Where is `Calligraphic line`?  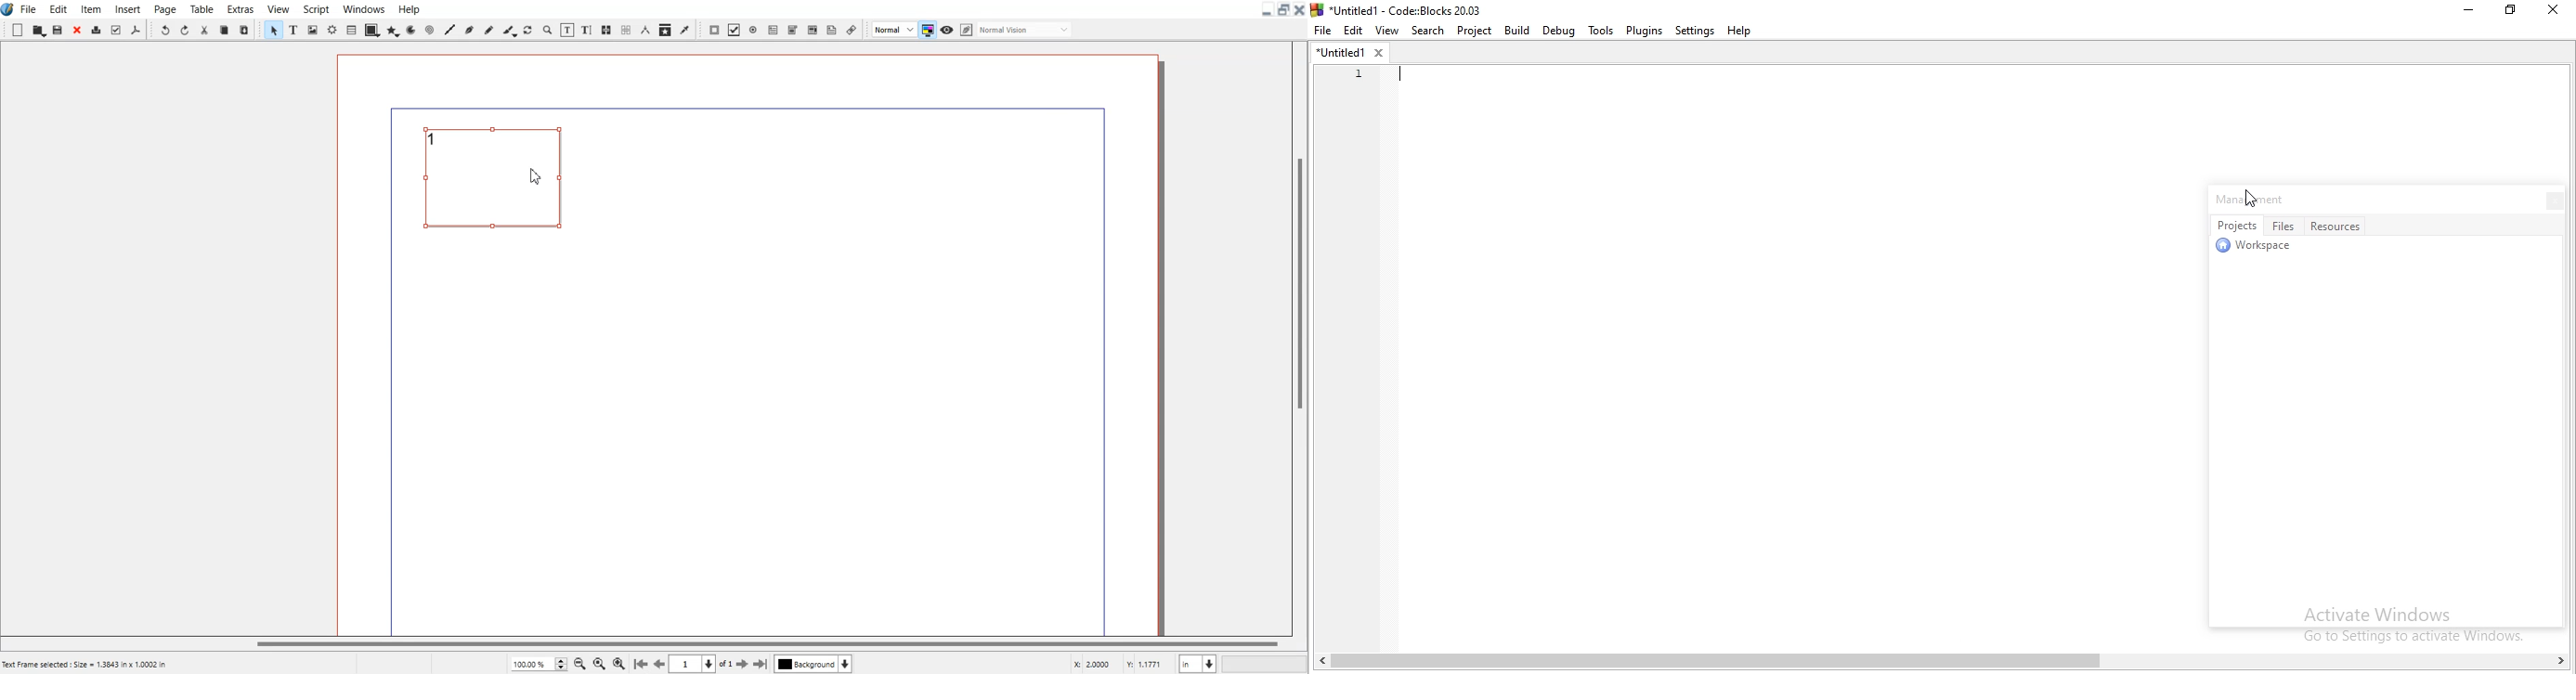
Calligraphic line is located at coordinates (509, 30).